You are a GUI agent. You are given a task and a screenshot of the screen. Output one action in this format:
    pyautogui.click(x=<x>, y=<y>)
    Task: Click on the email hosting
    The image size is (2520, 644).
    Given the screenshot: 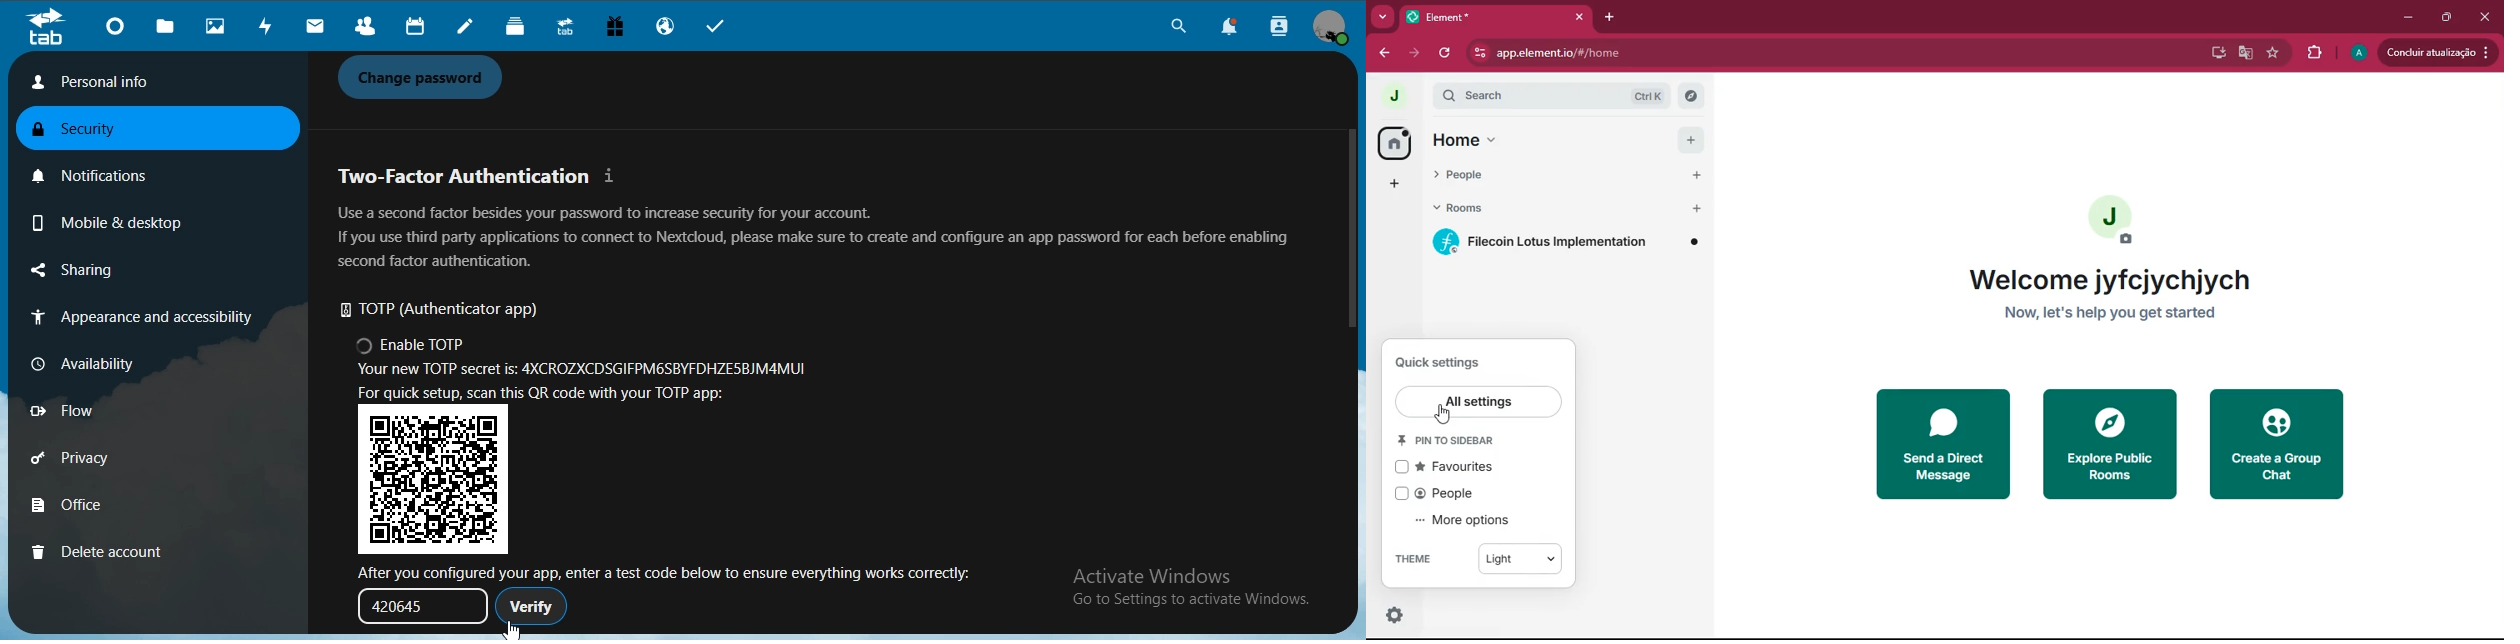 What is the action you would take?
    pyautogui.click(x=668, y=28)
    